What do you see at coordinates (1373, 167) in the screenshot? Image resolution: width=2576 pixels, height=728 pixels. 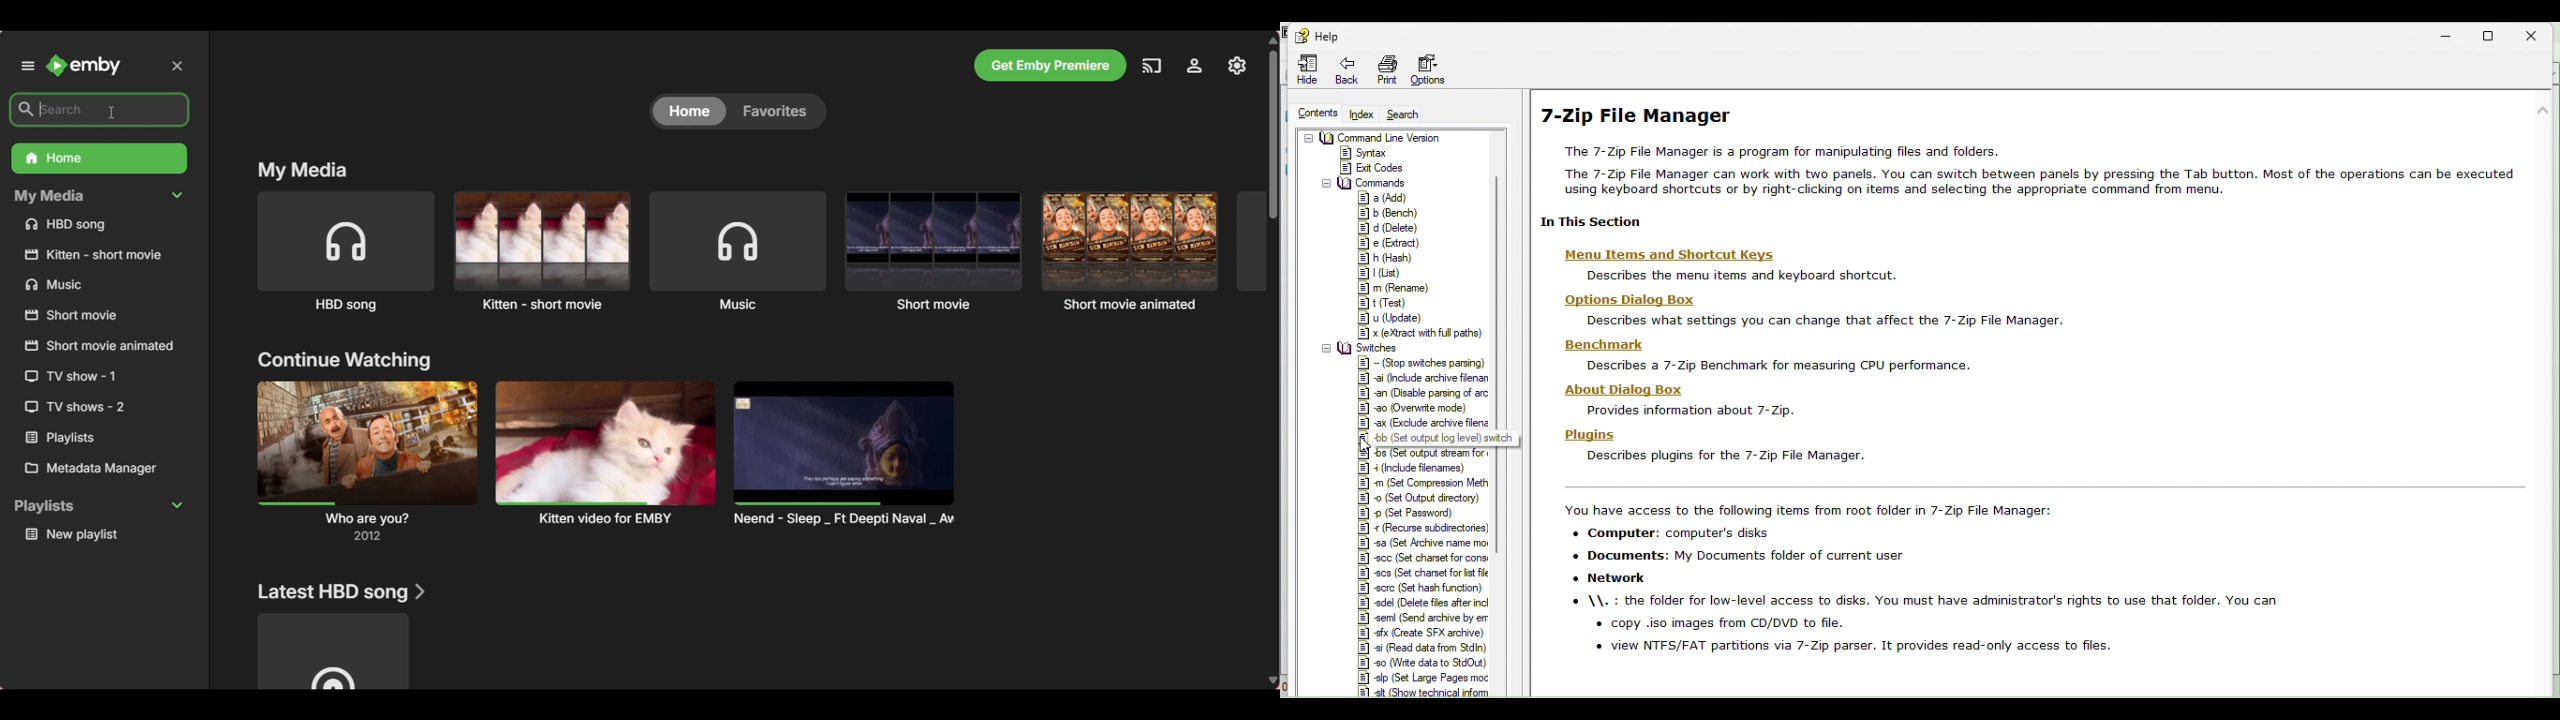 I see `12] Exit Codes` at bounding box center [1373, 167].